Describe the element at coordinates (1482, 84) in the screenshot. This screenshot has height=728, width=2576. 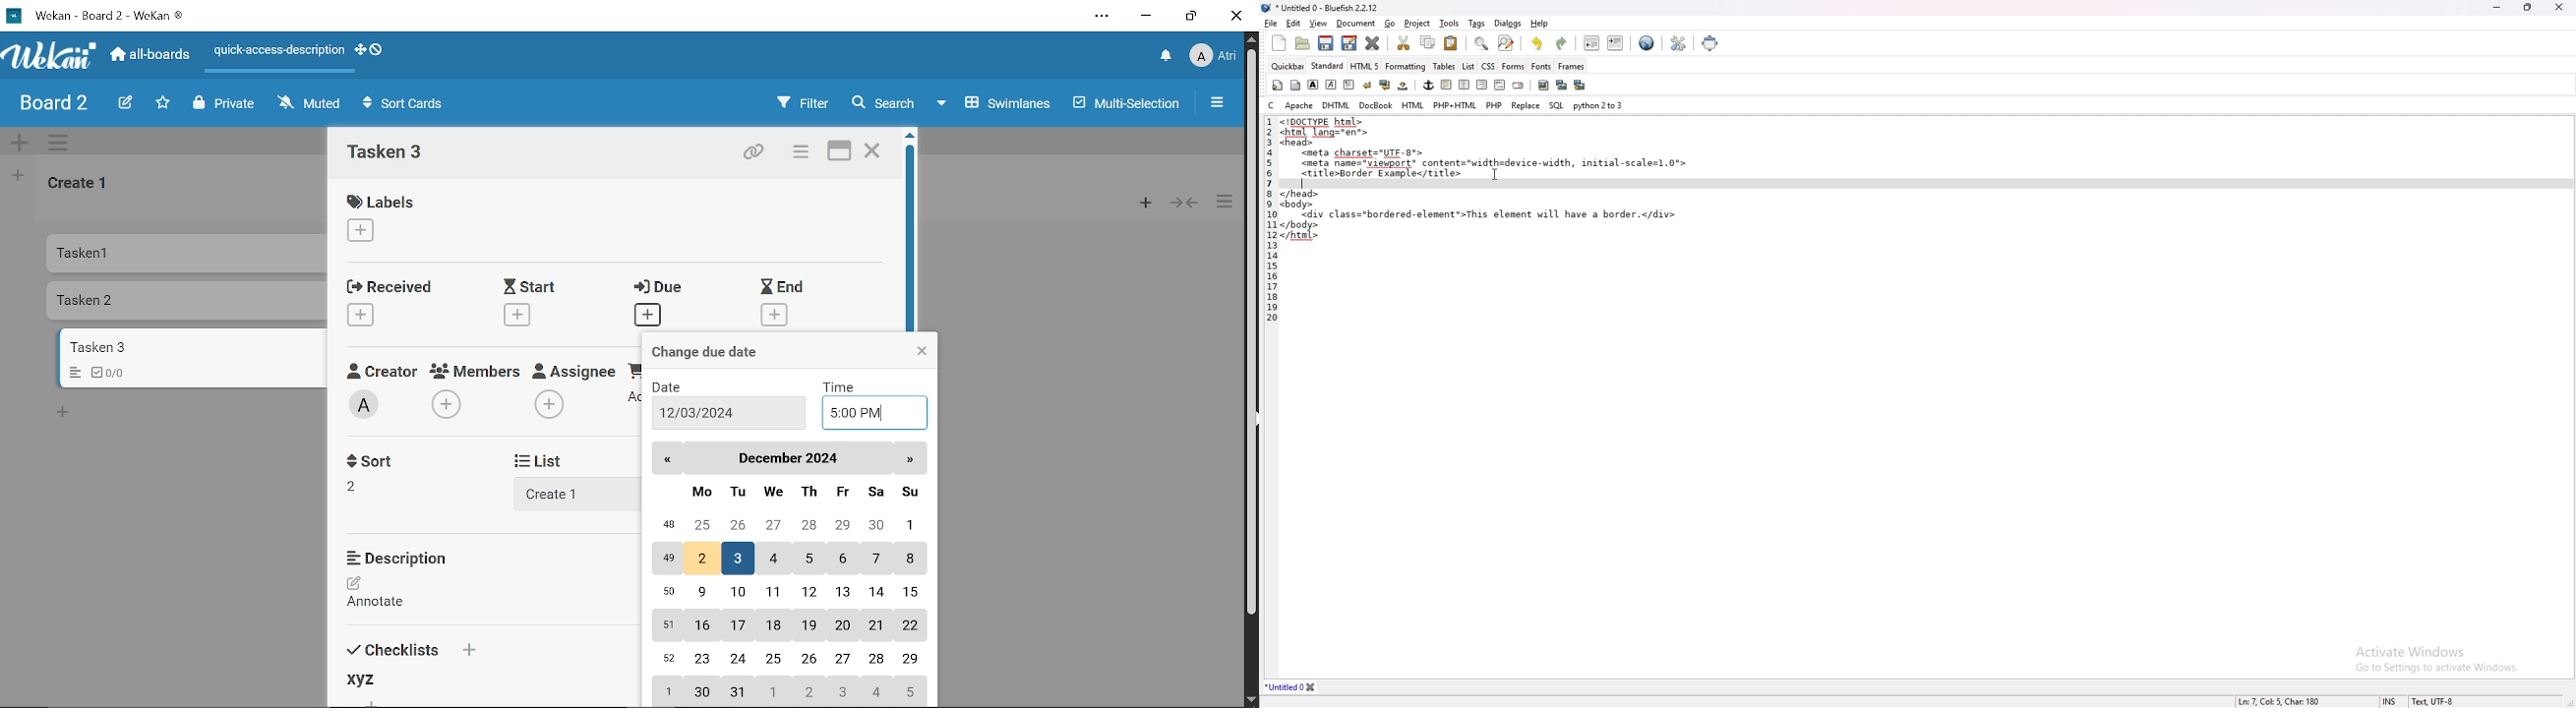
I see `right justify` at that location.